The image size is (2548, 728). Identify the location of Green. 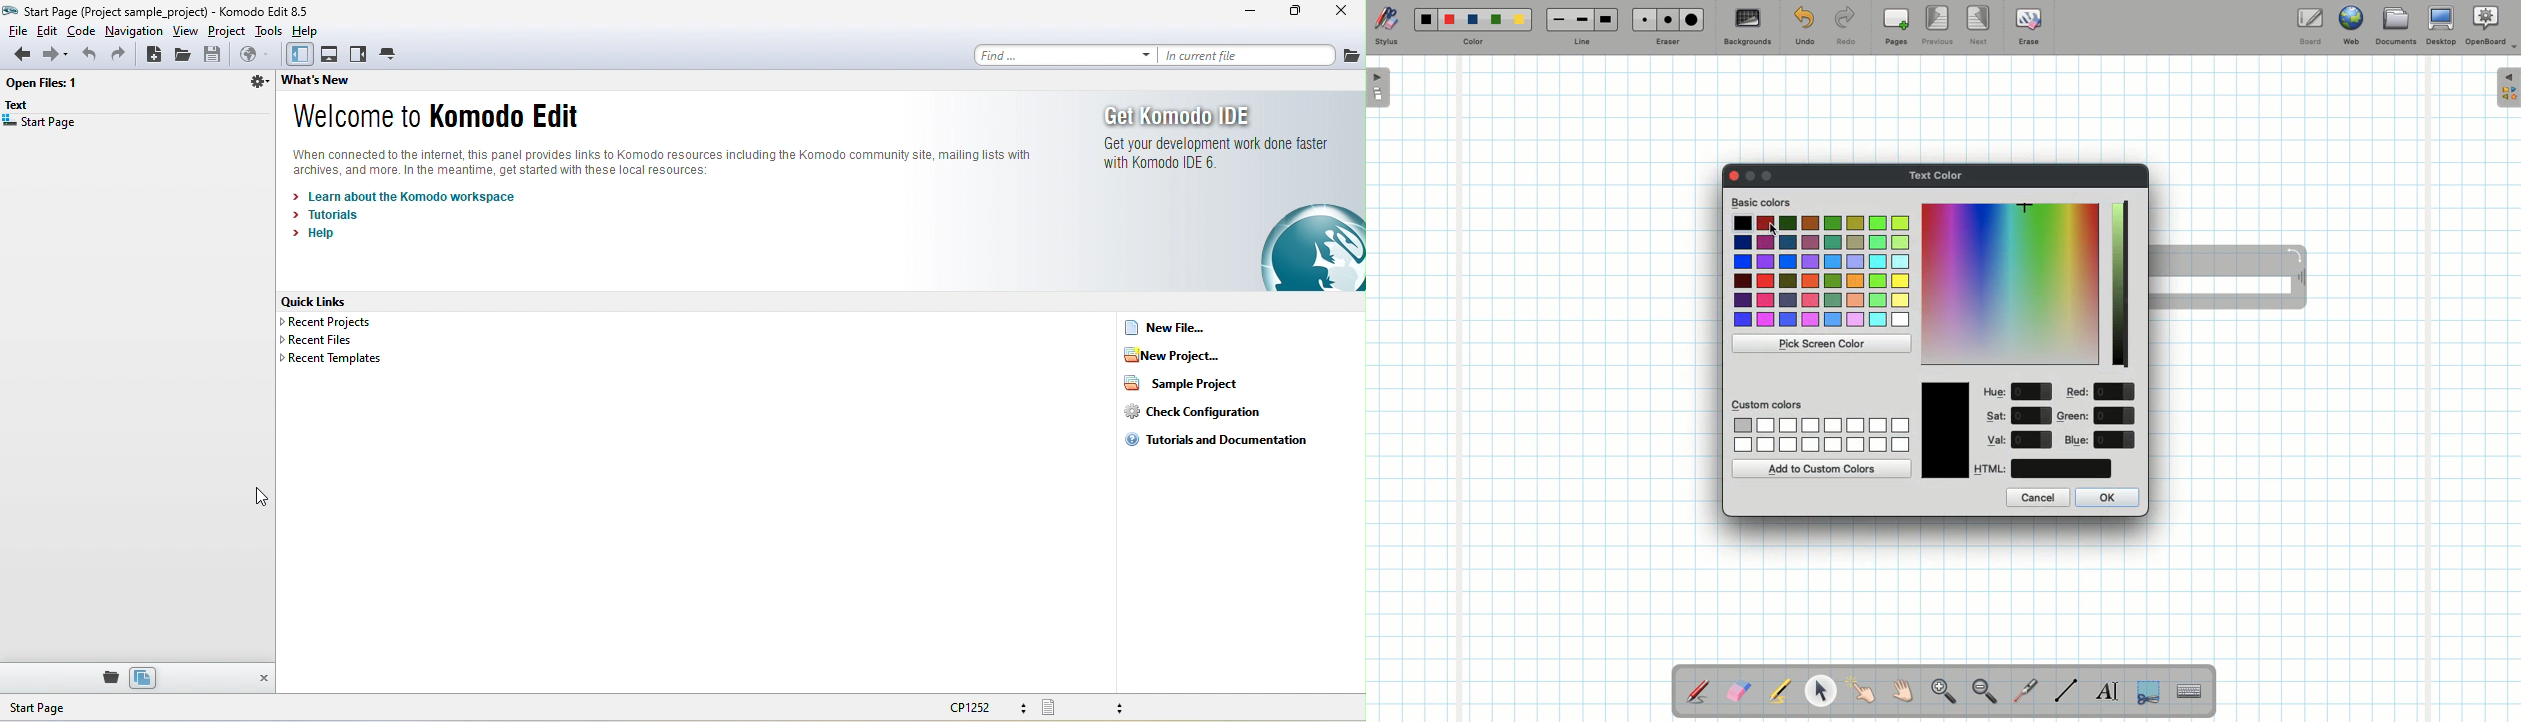
(2074, 416).